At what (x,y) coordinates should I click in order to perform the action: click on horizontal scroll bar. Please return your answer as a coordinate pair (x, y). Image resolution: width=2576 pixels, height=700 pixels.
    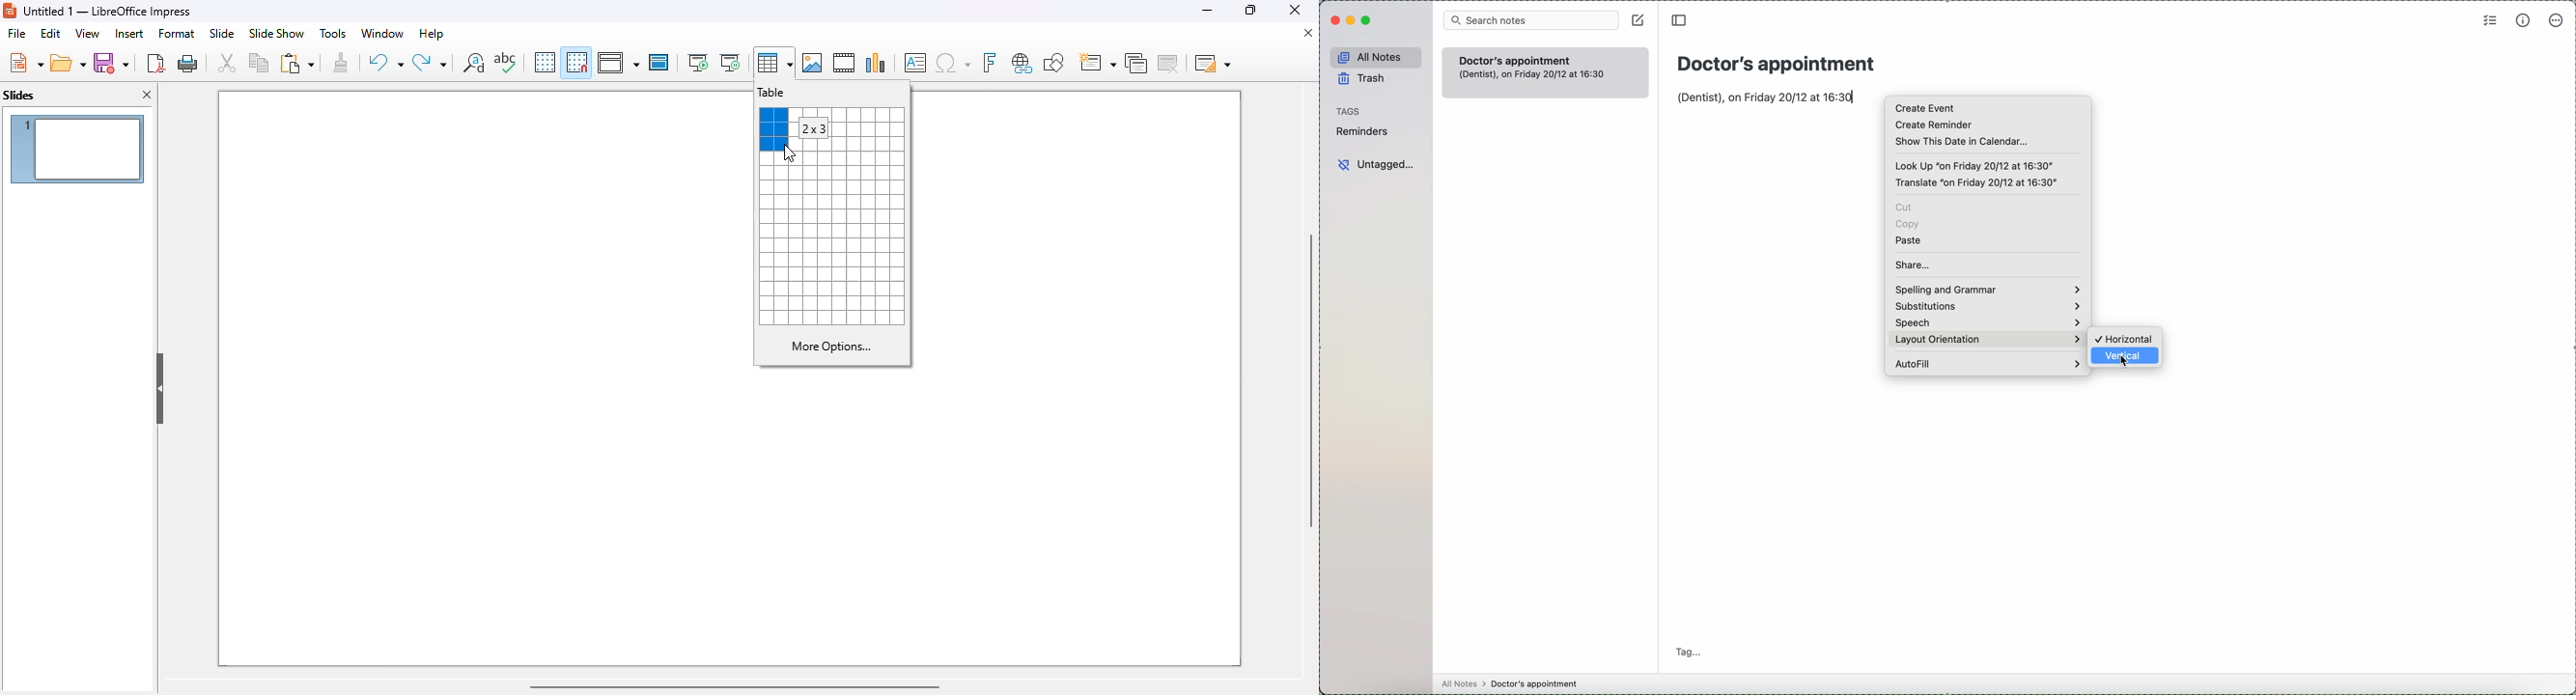
    Looking at the image, I should click on (733, 687).